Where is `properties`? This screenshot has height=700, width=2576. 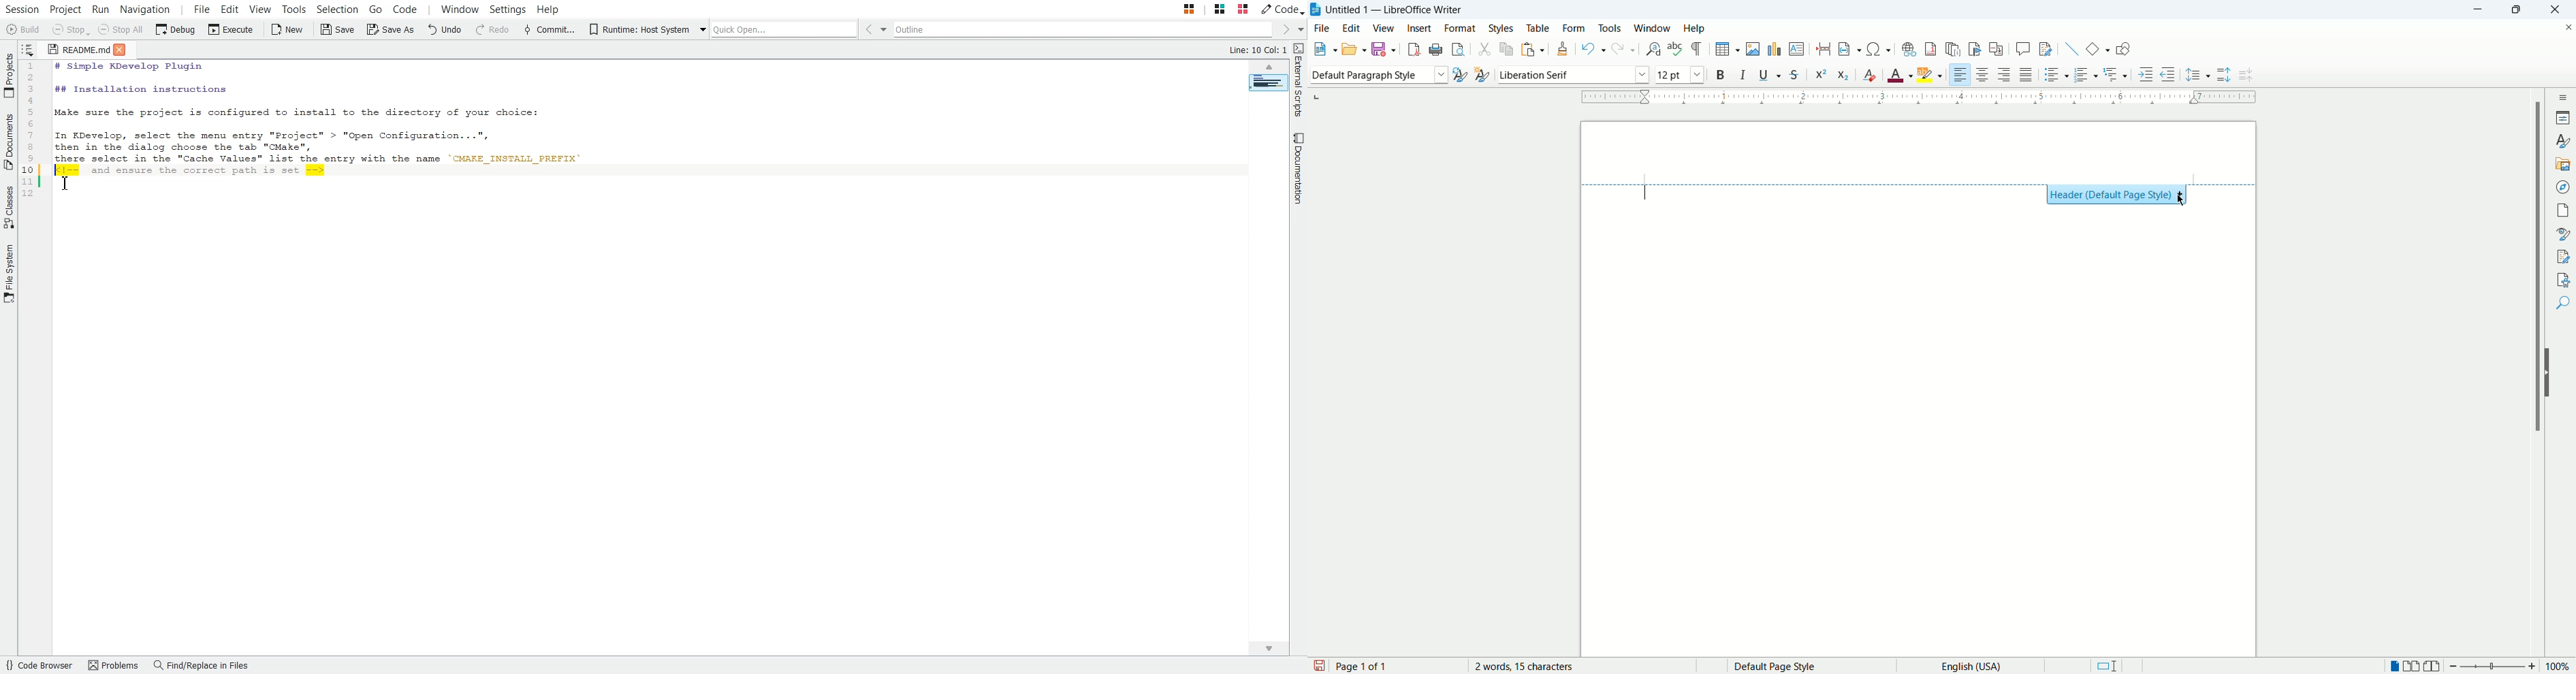
properties is located at coordinates (2564, 117).